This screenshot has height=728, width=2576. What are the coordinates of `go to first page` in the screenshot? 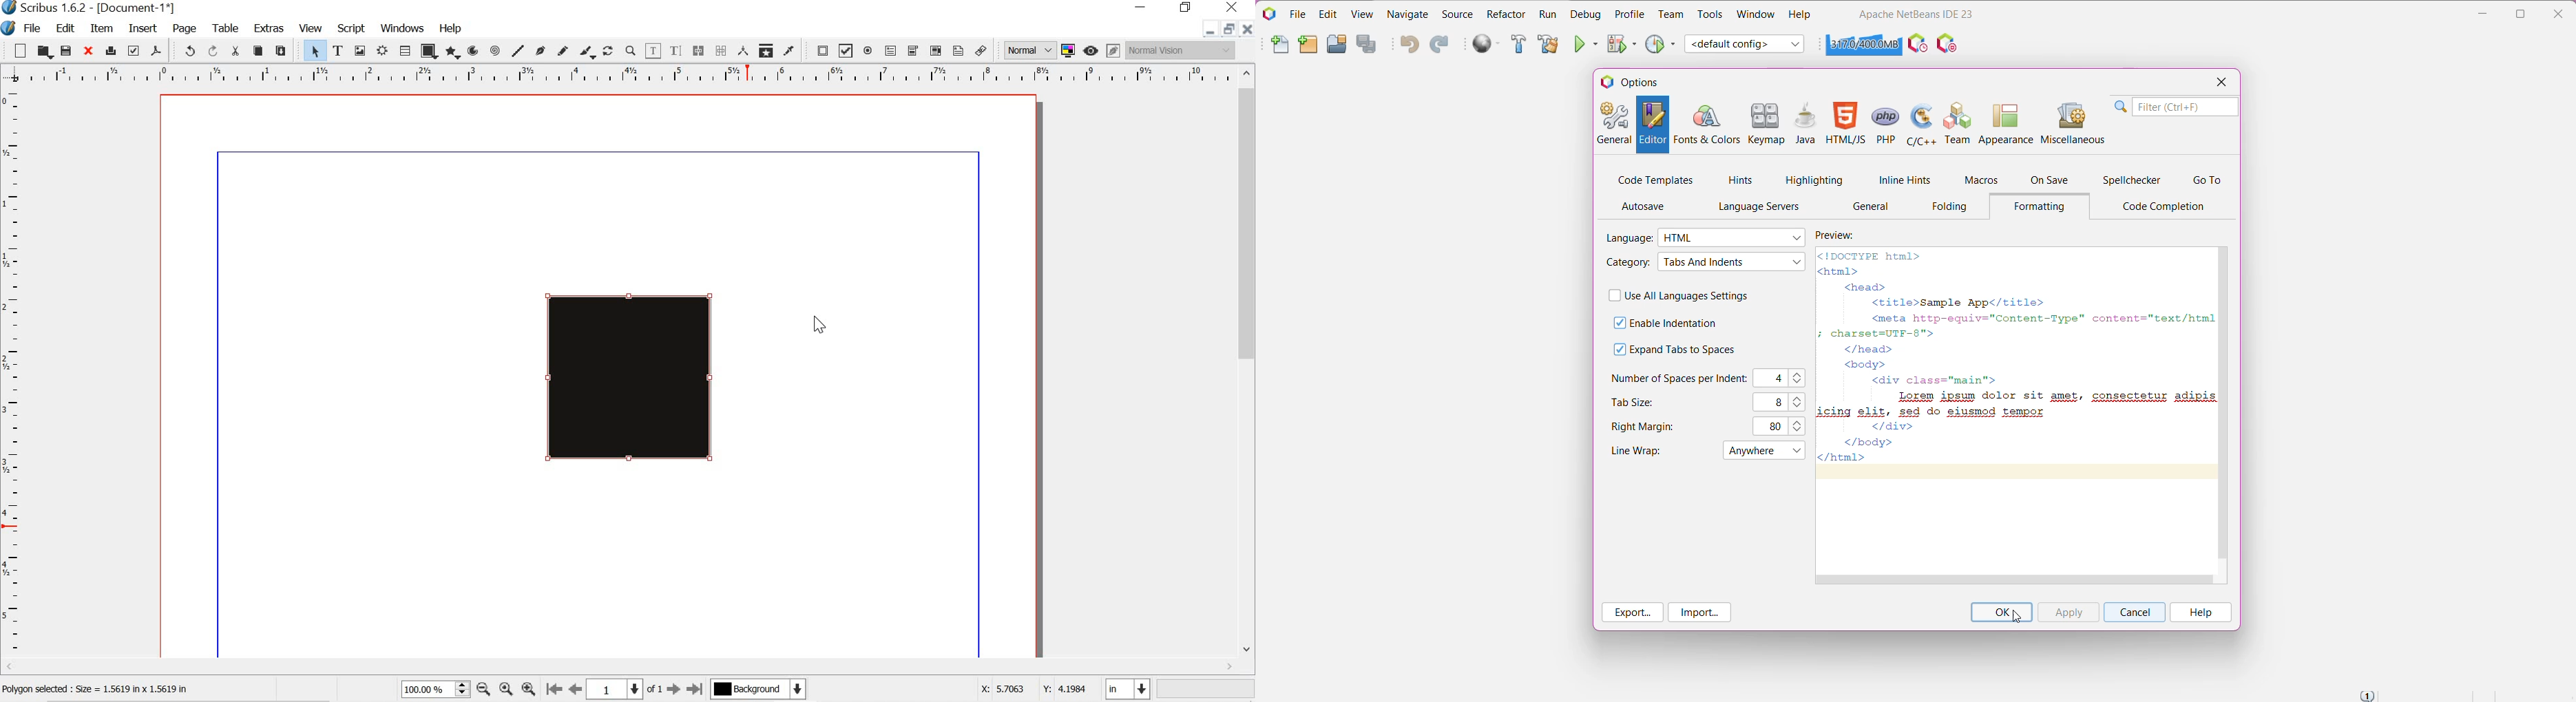 It's located at (555, 691).